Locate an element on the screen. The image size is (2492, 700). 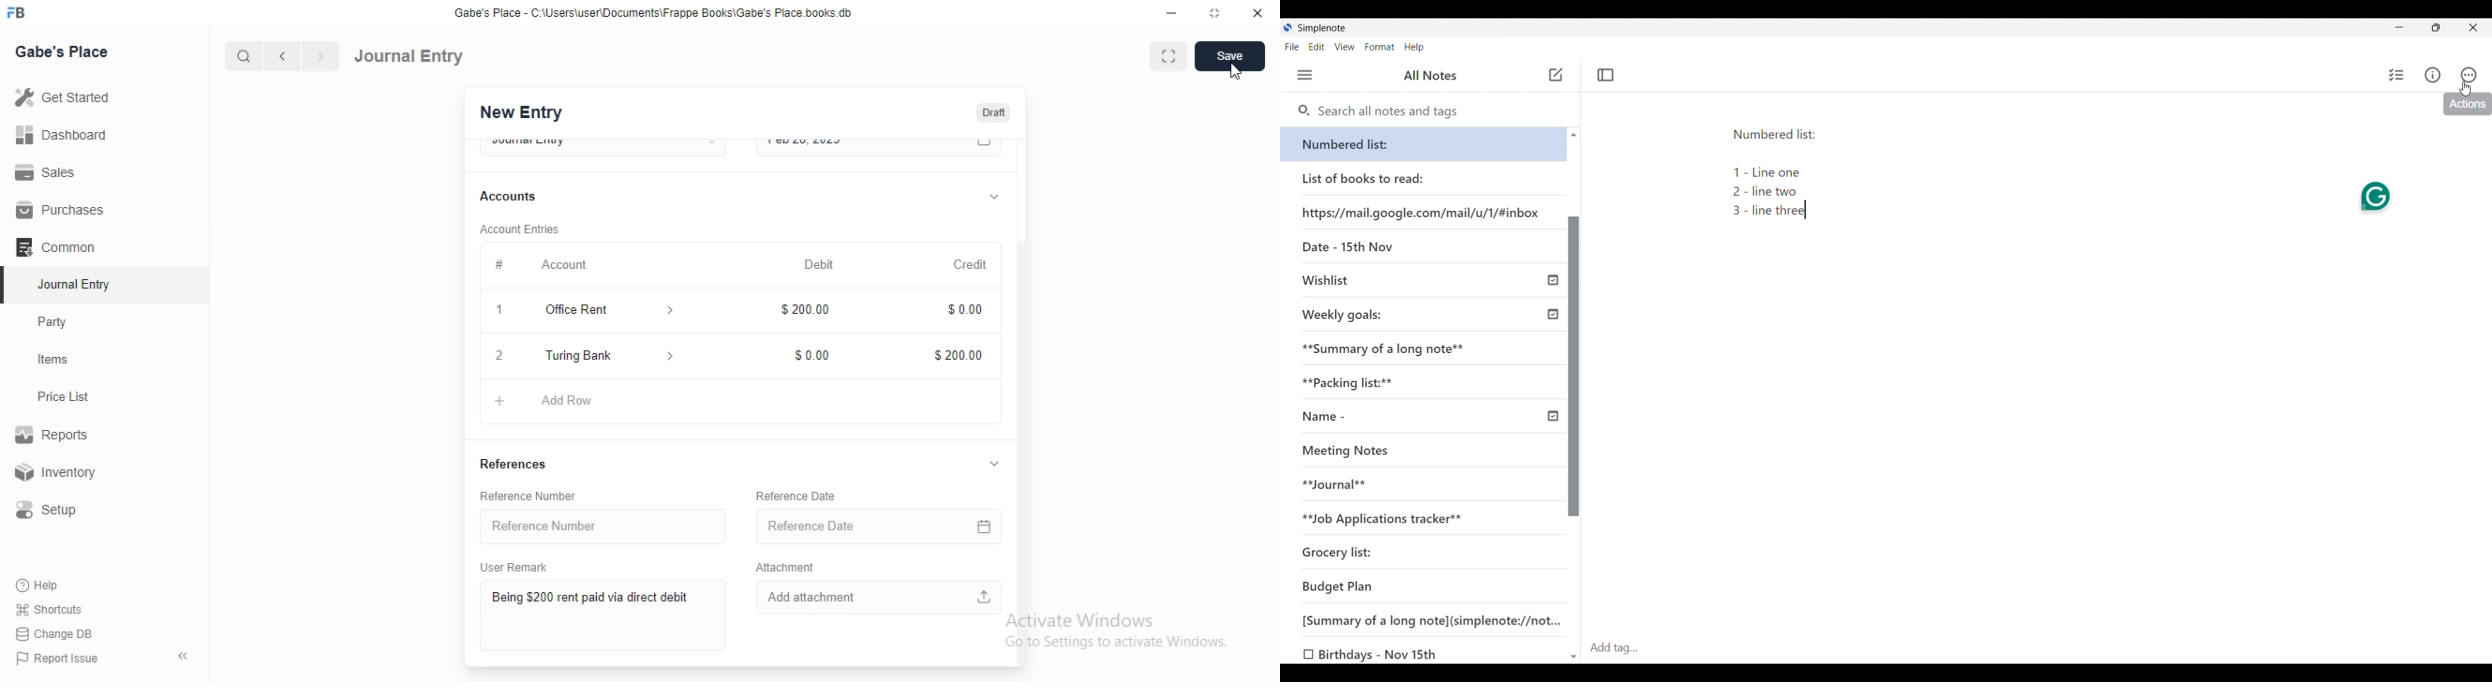
save is located at coordinates (1226, 58).